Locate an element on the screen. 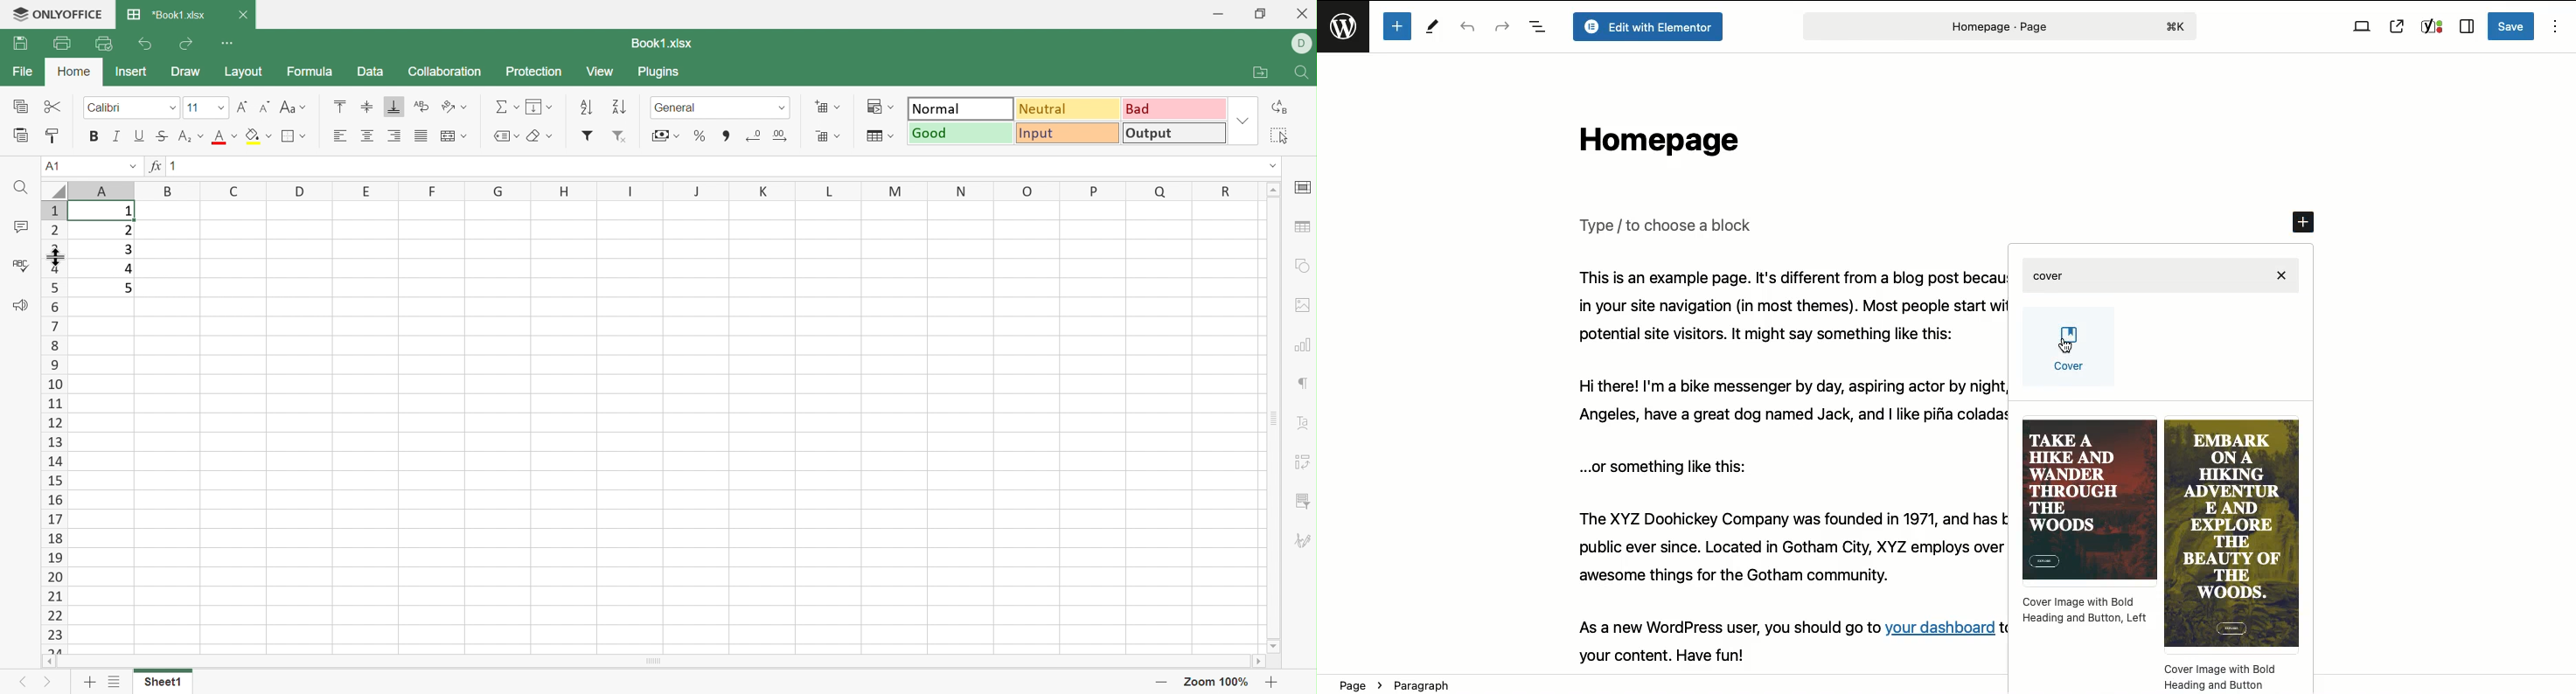 The image size is (2576, 700). Template is located at coordinates (2089, 523).